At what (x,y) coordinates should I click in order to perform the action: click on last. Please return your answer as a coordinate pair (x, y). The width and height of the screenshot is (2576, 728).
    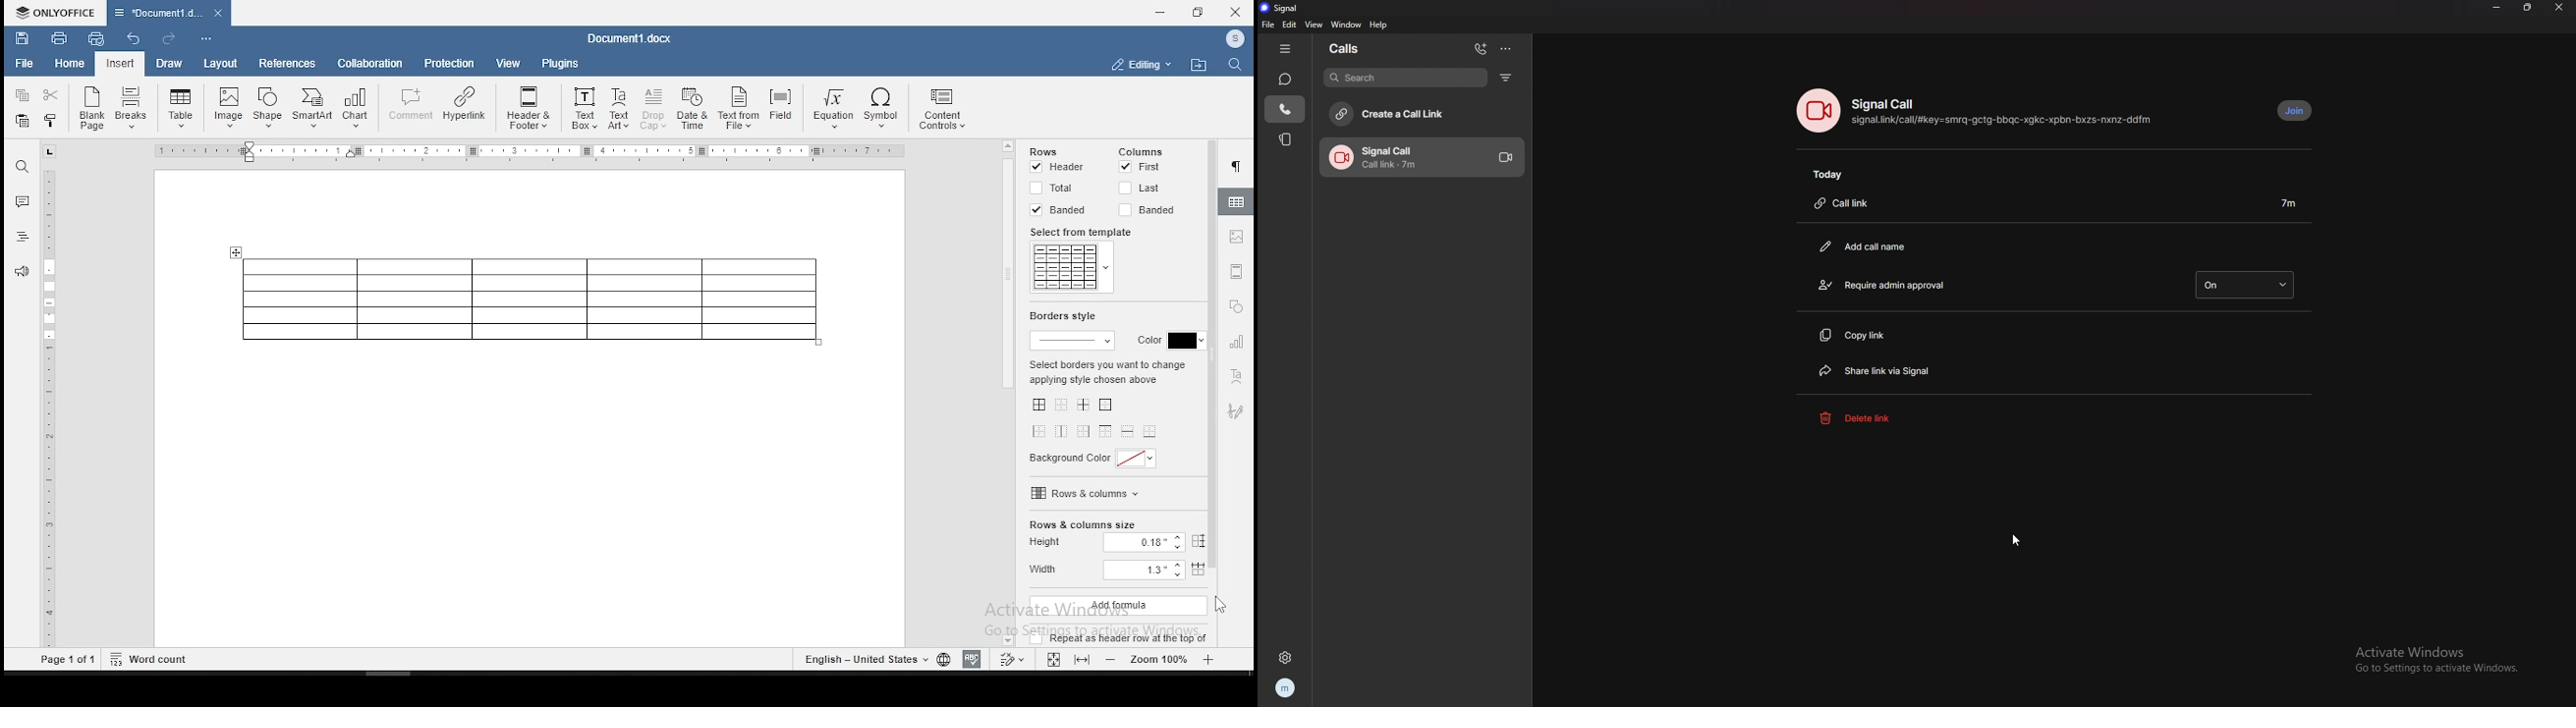
    Looking at the image, I should click on (1139, 188).